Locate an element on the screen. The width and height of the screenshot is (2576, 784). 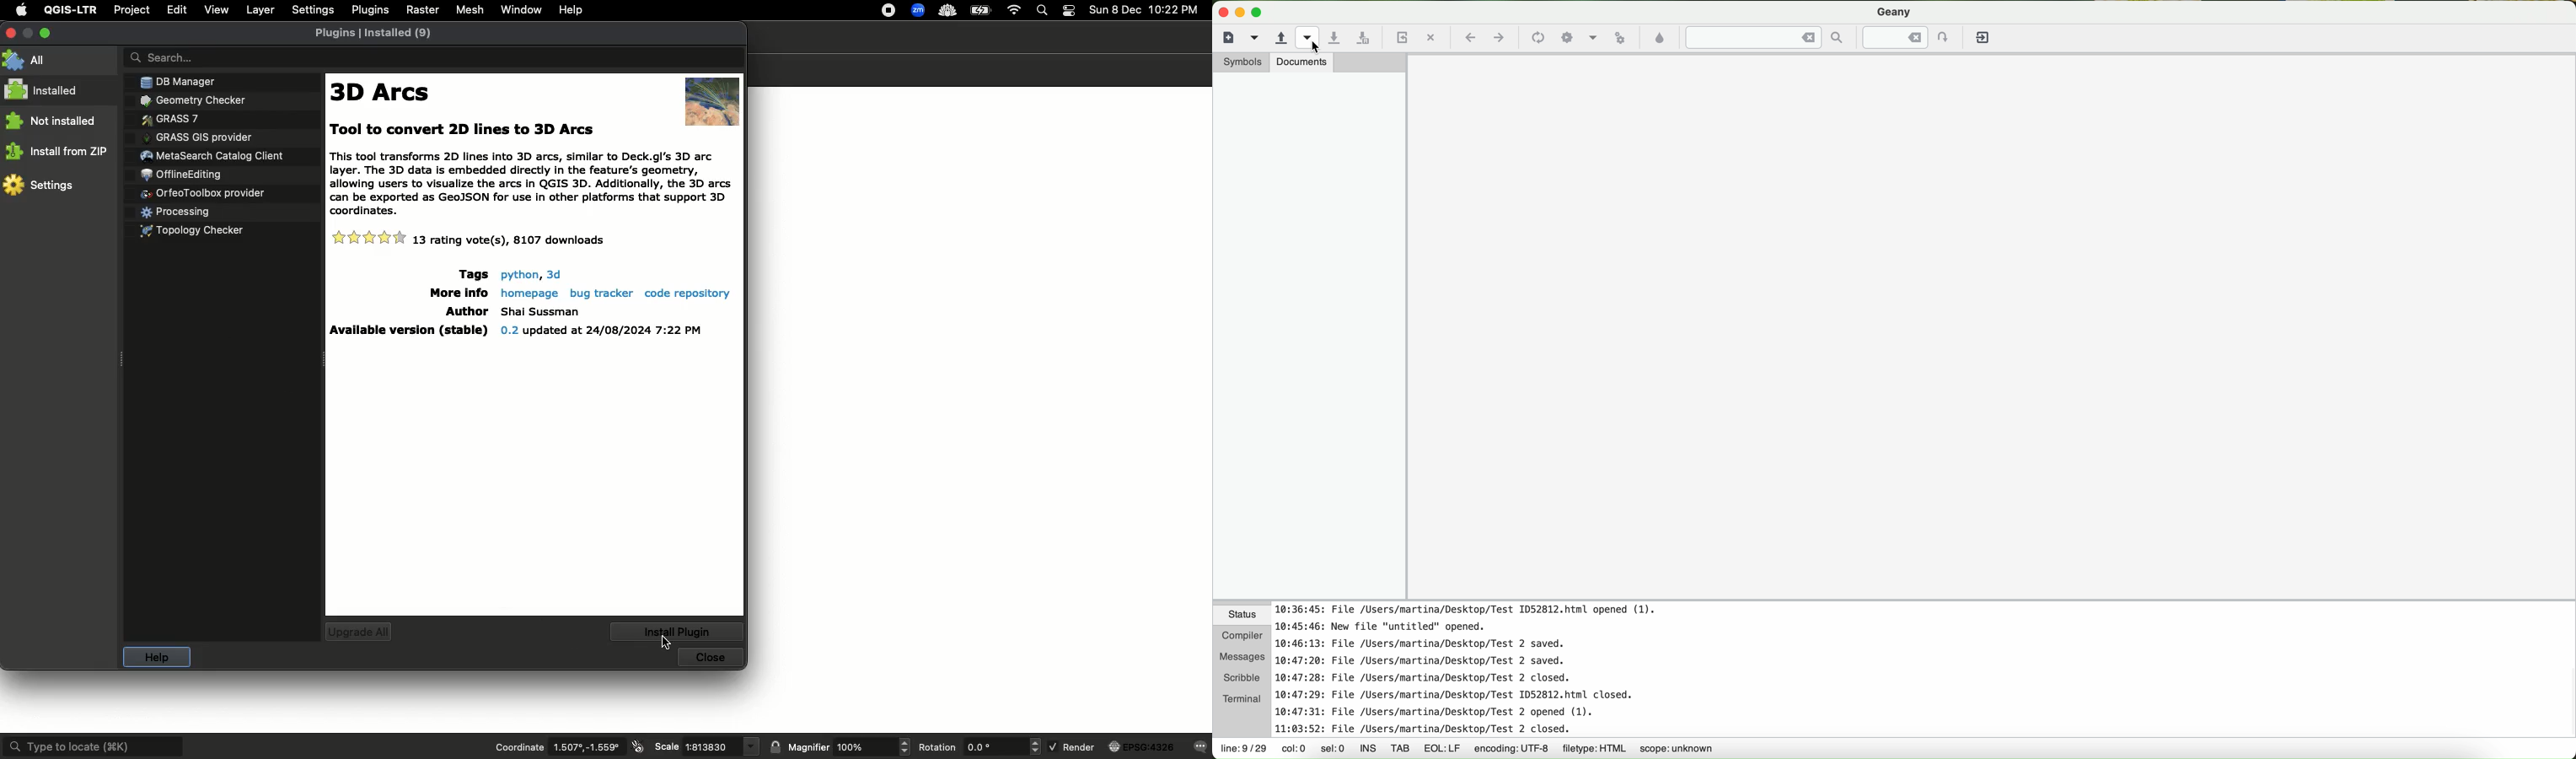
Install plugin is located at coordinates (681, 631).